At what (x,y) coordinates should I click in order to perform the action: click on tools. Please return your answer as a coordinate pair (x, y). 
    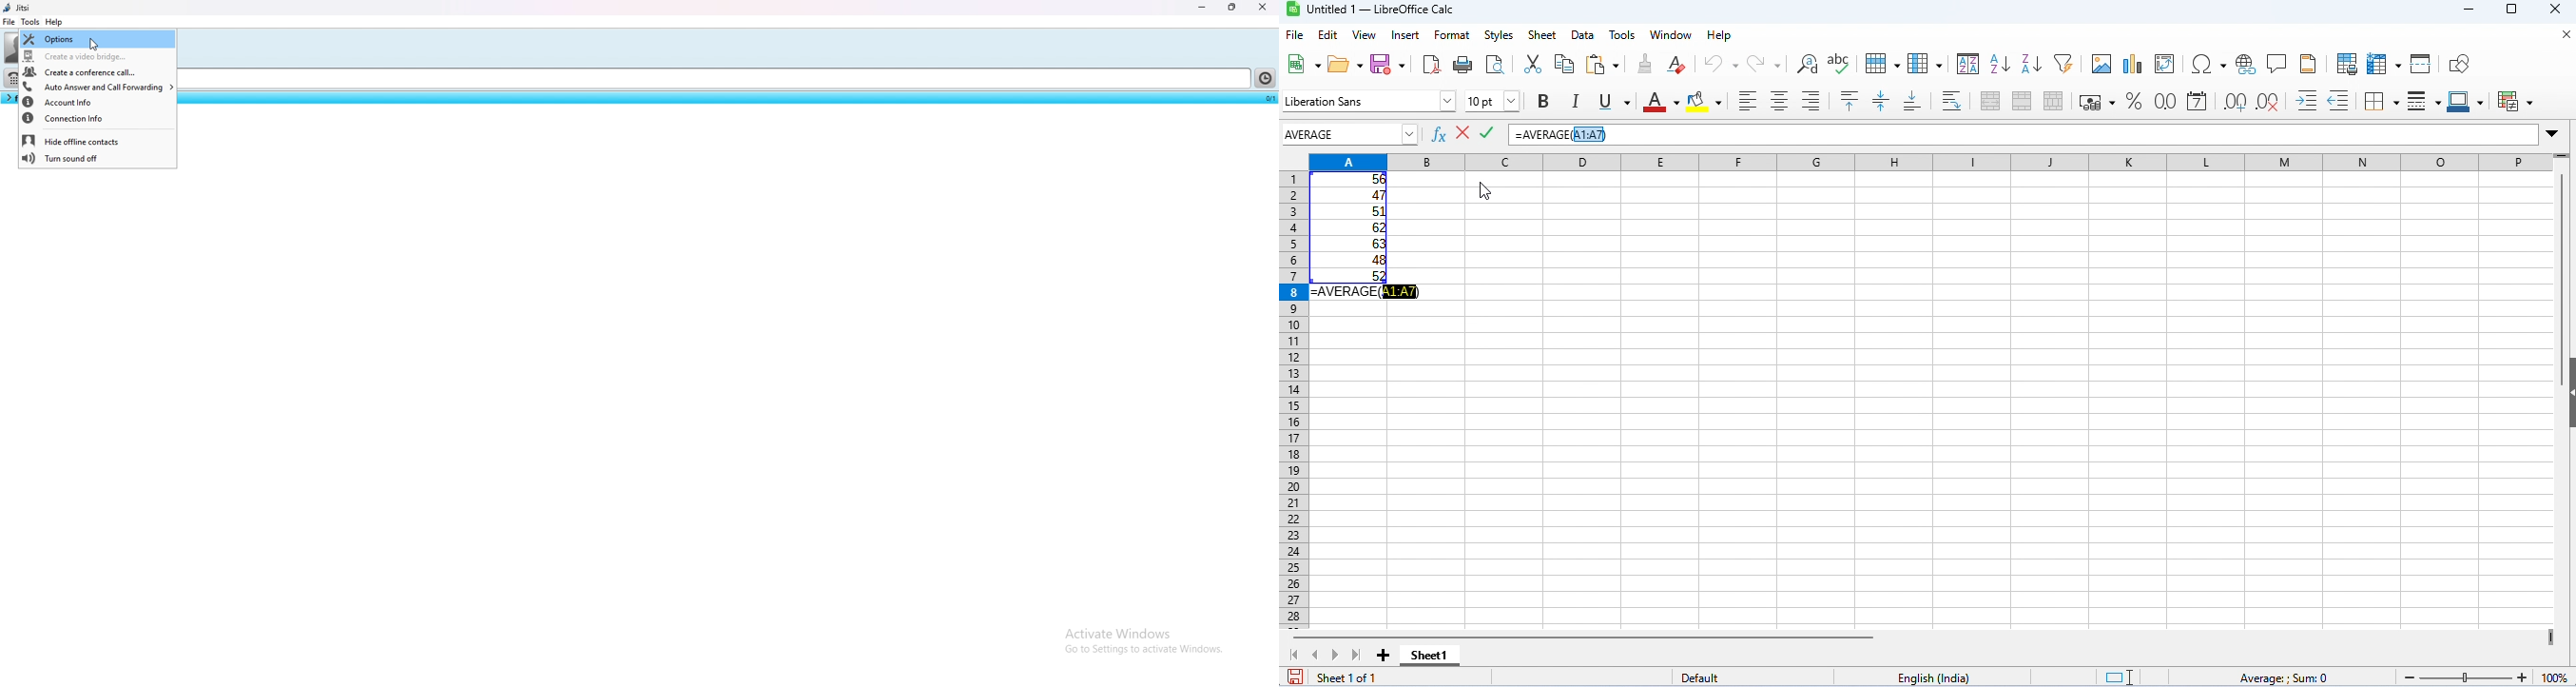
    Looking at the image, I should click on (1622, 35).